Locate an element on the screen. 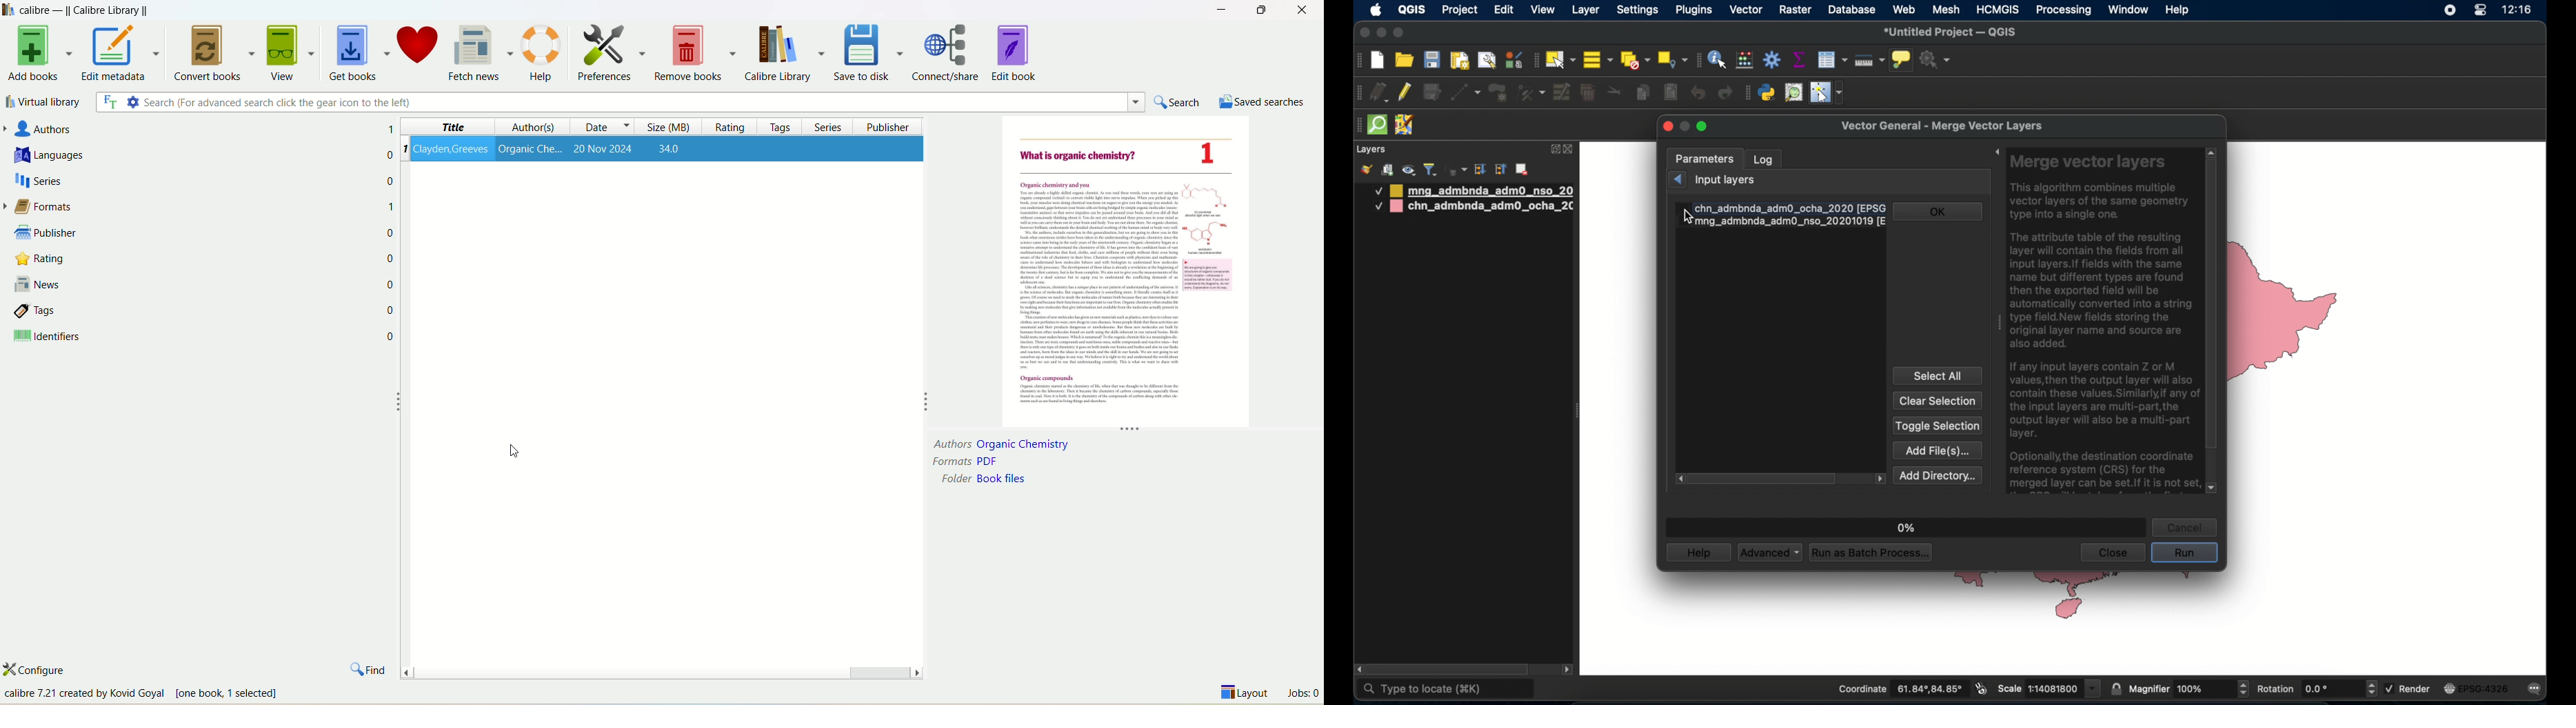  edit is located at coordinates (1504, 11).